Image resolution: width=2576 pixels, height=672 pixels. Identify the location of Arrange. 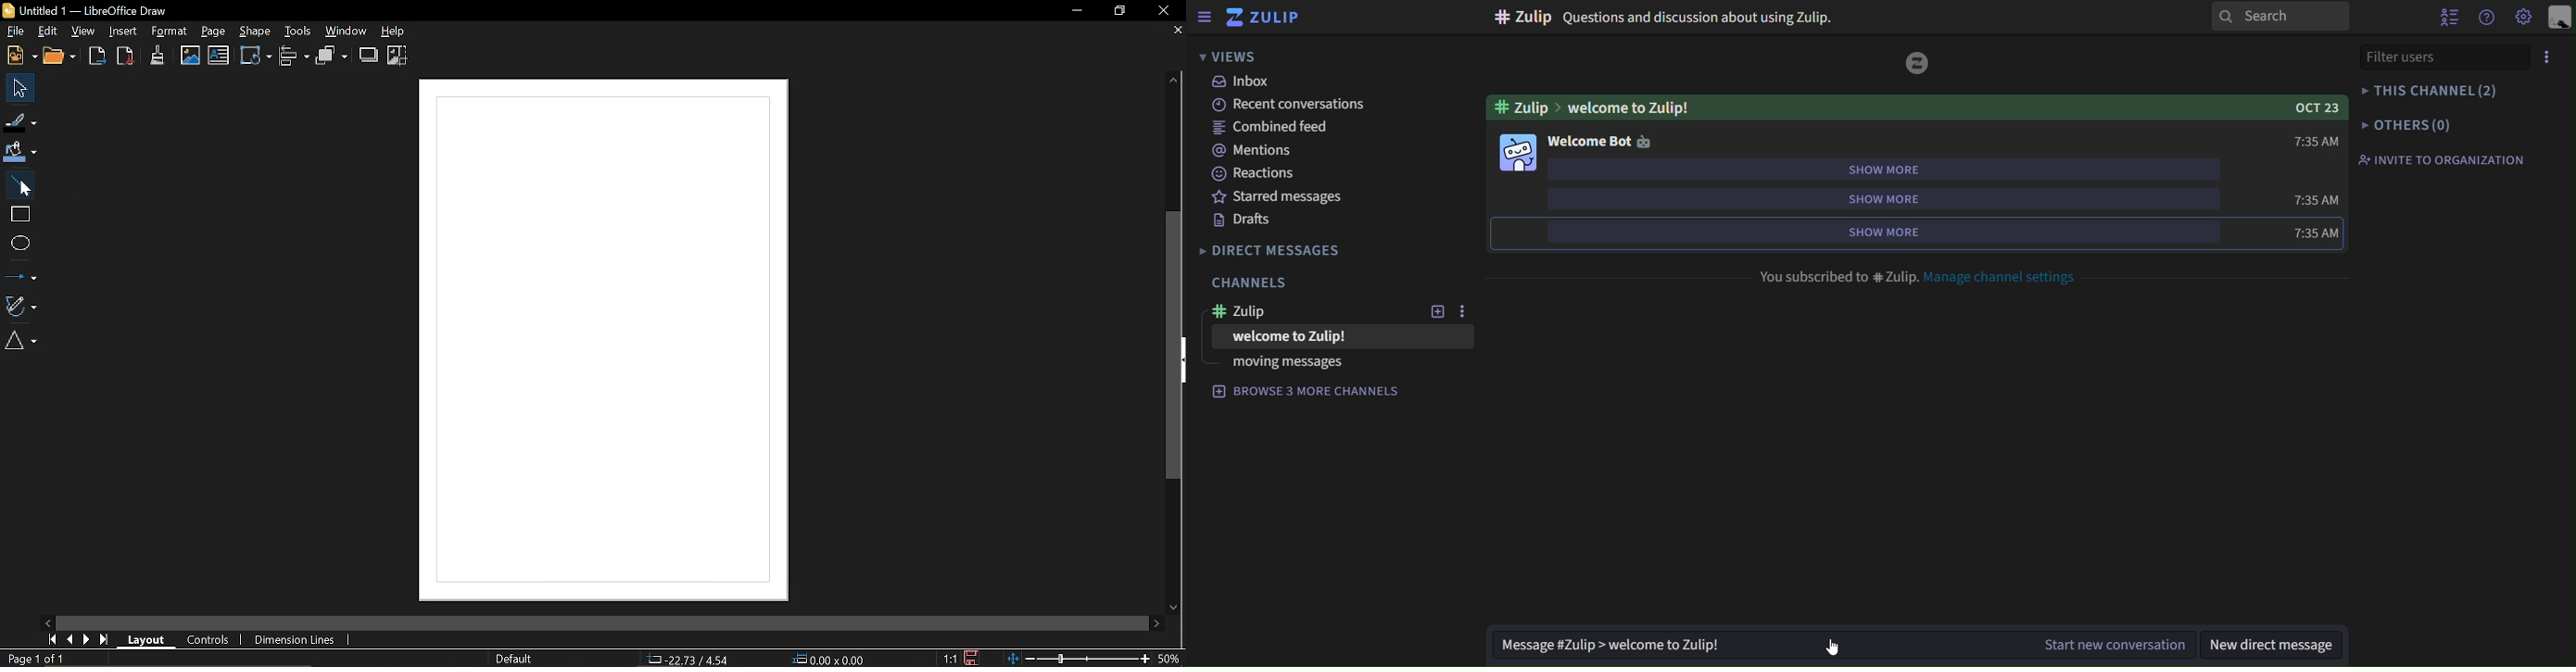
(333, 57).